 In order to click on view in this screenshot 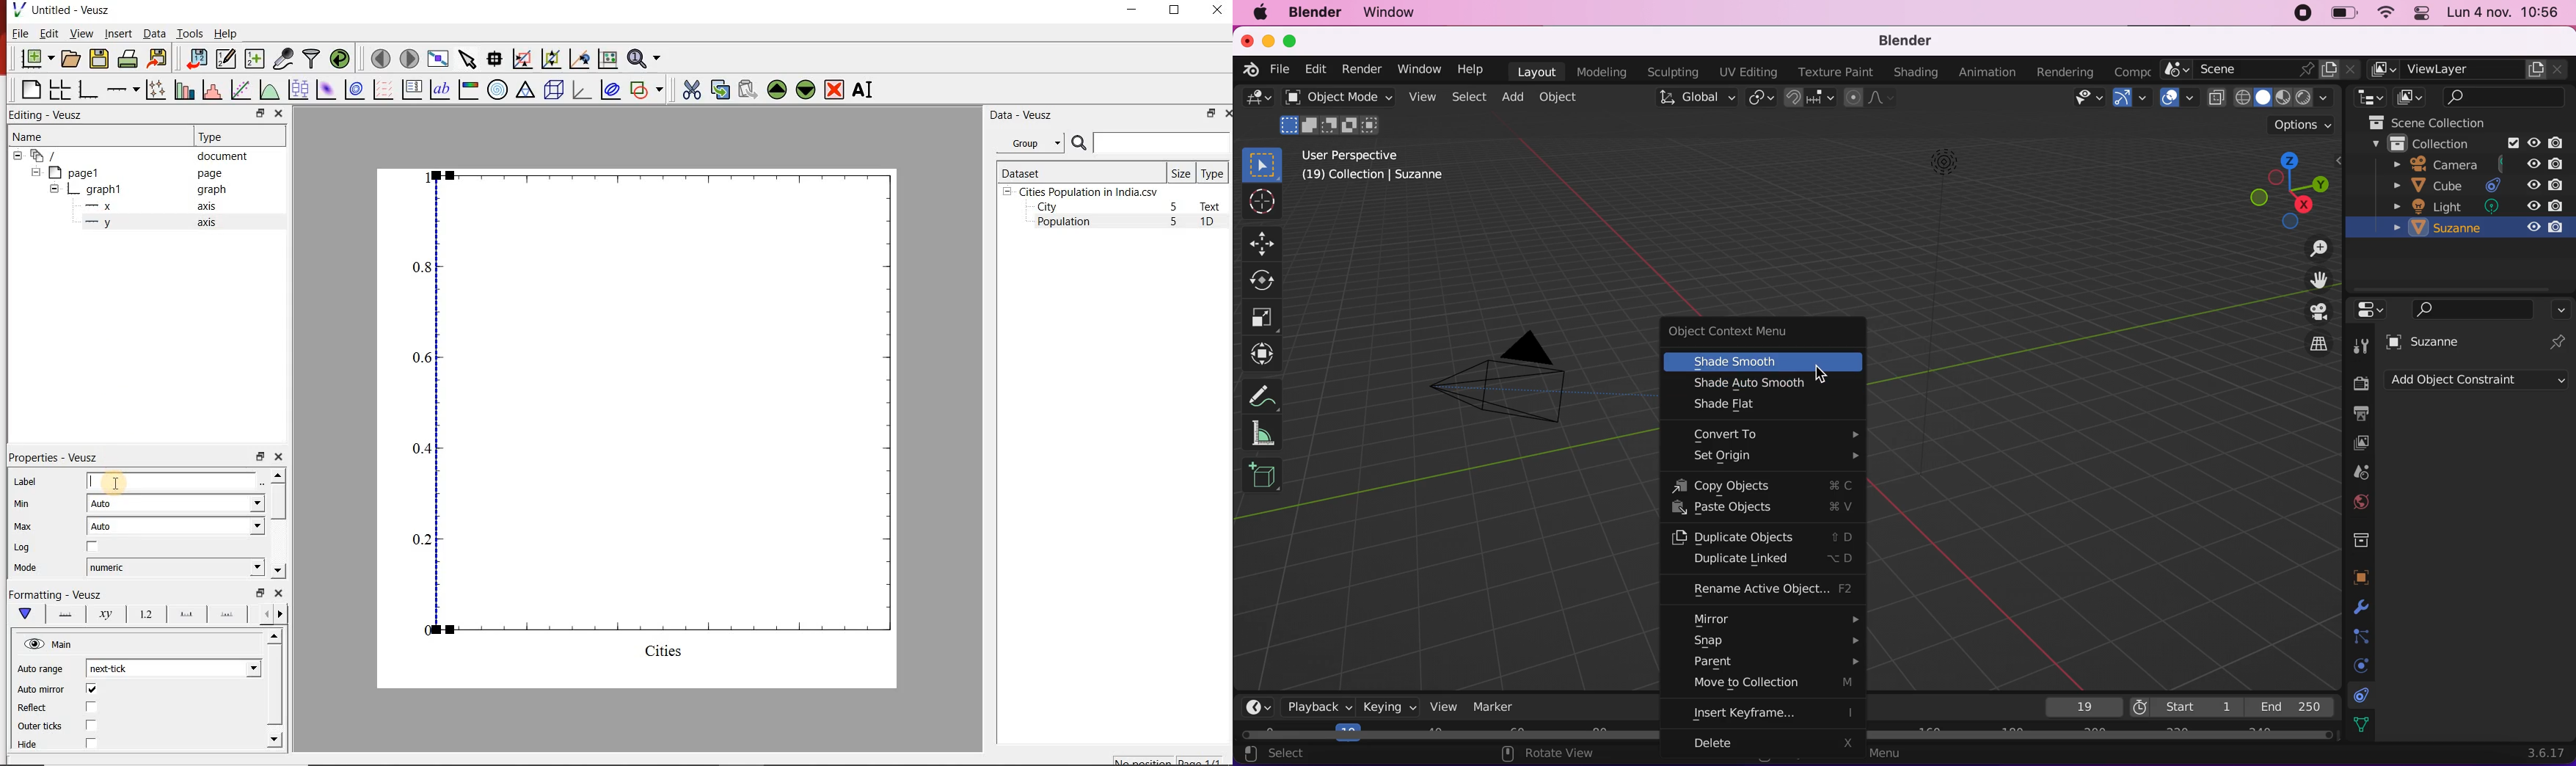, I will do `click(1420, 97)`.